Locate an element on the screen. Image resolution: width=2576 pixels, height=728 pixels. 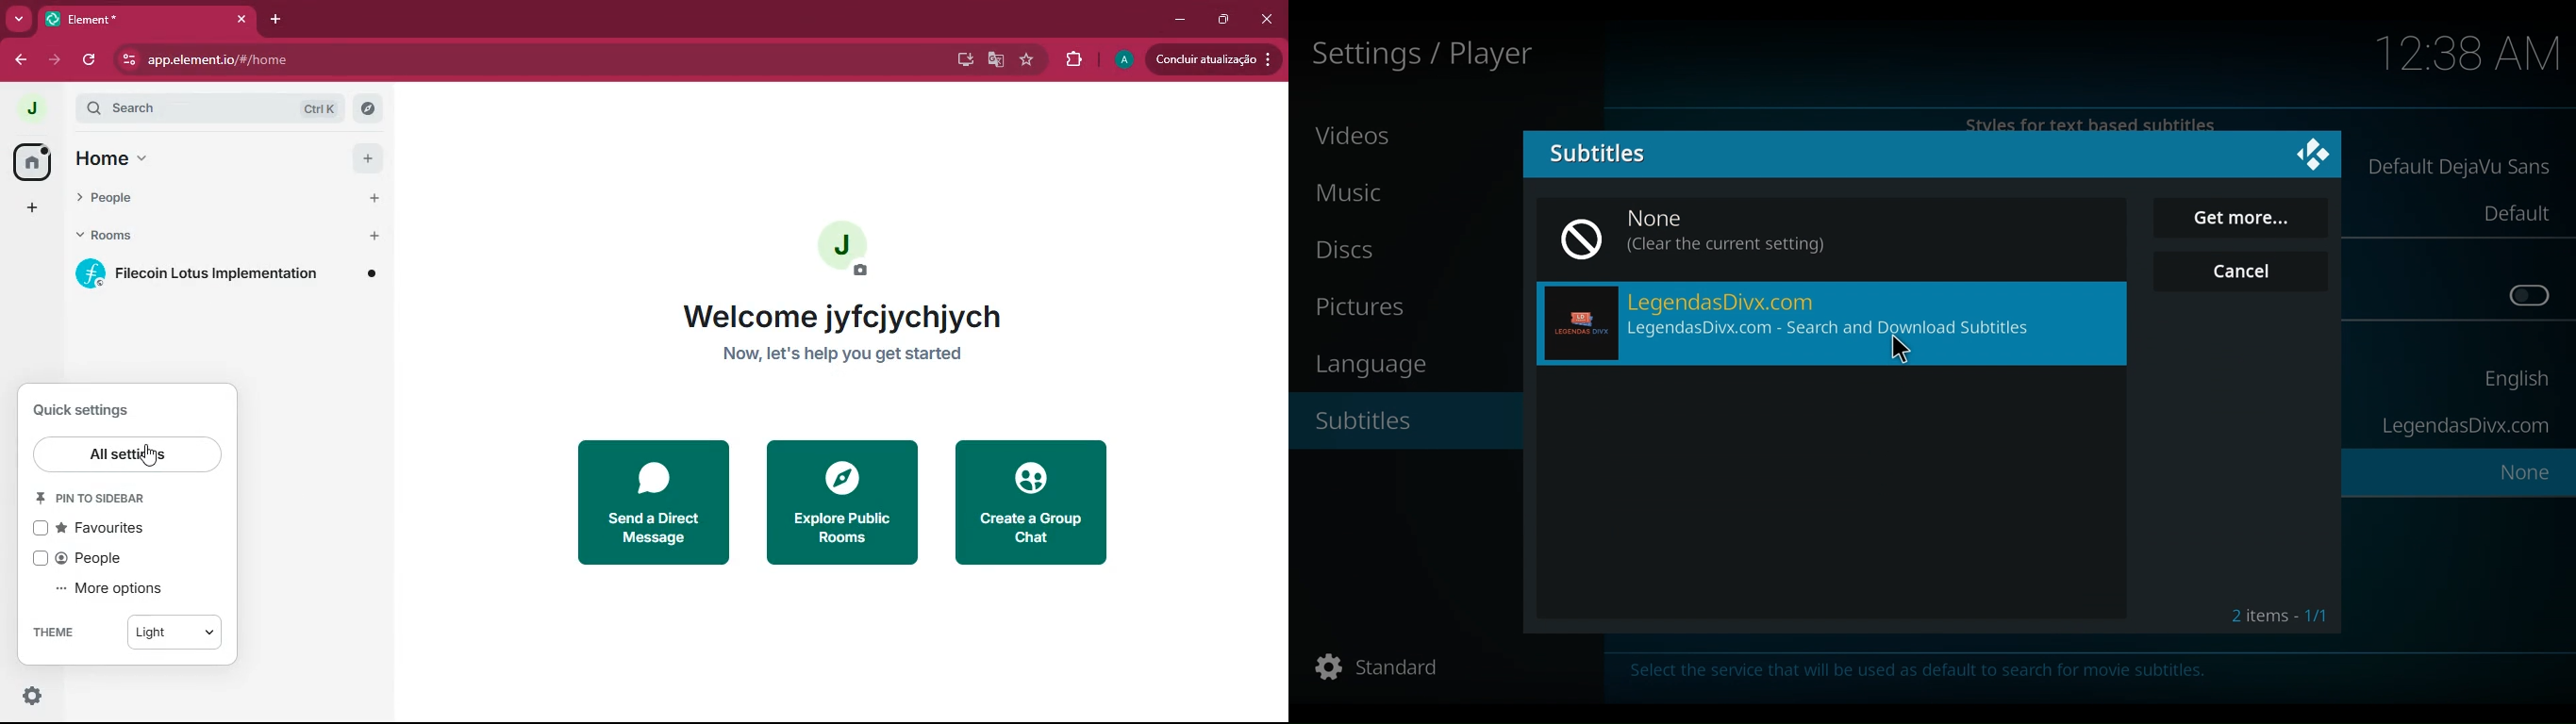
Cancel is located at coordinates (2244, 271).